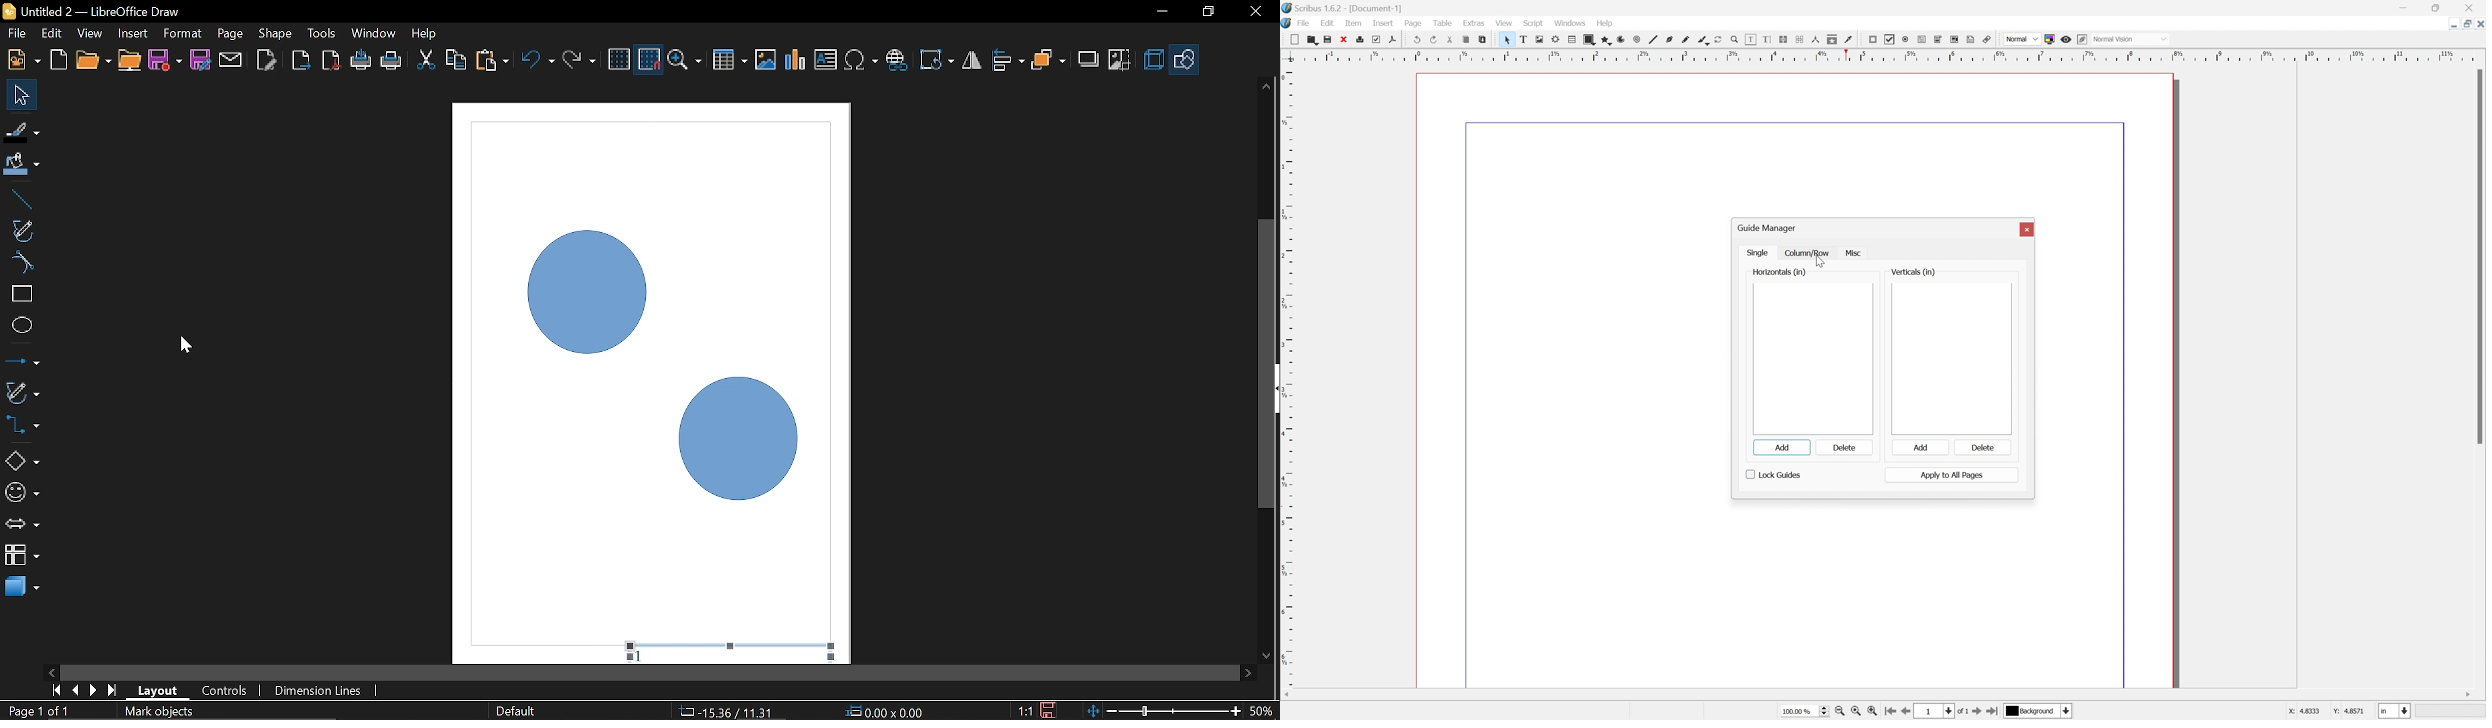 The height and width of the screenshot is (728, 2492). Describe the element at coordinates (2394, 710) in the screenshot. I see `select current unit` at that location.